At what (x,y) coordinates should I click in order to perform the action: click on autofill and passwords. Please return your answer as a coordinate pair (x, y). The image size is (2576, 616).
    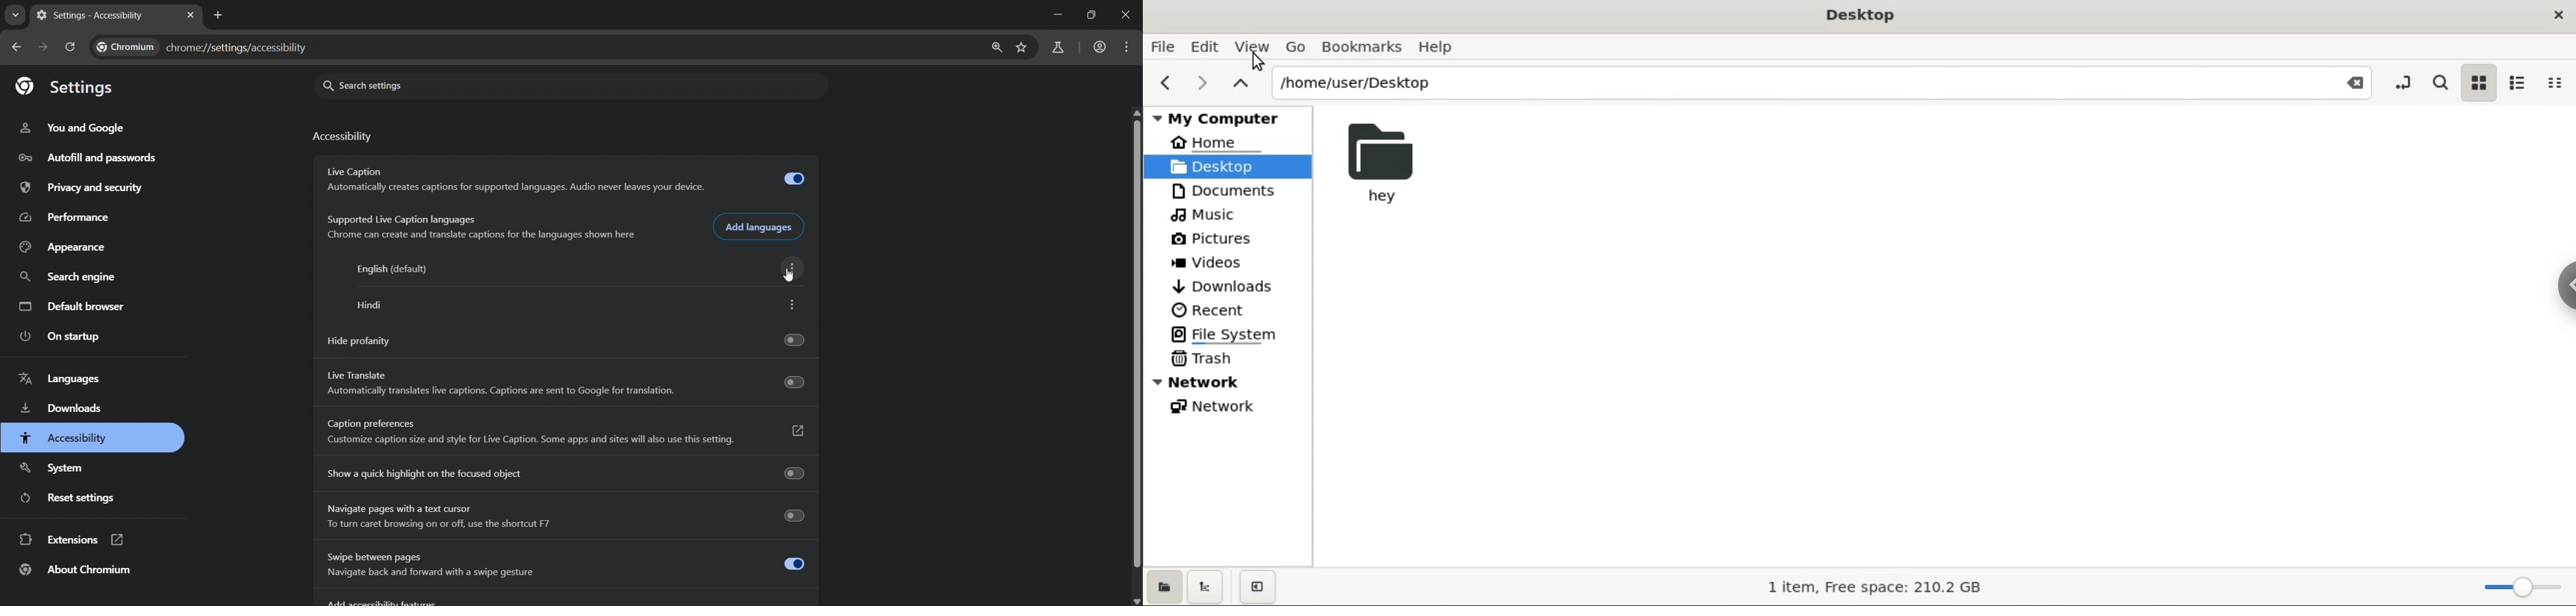
    Looking at the image, I should click on (93, 157).